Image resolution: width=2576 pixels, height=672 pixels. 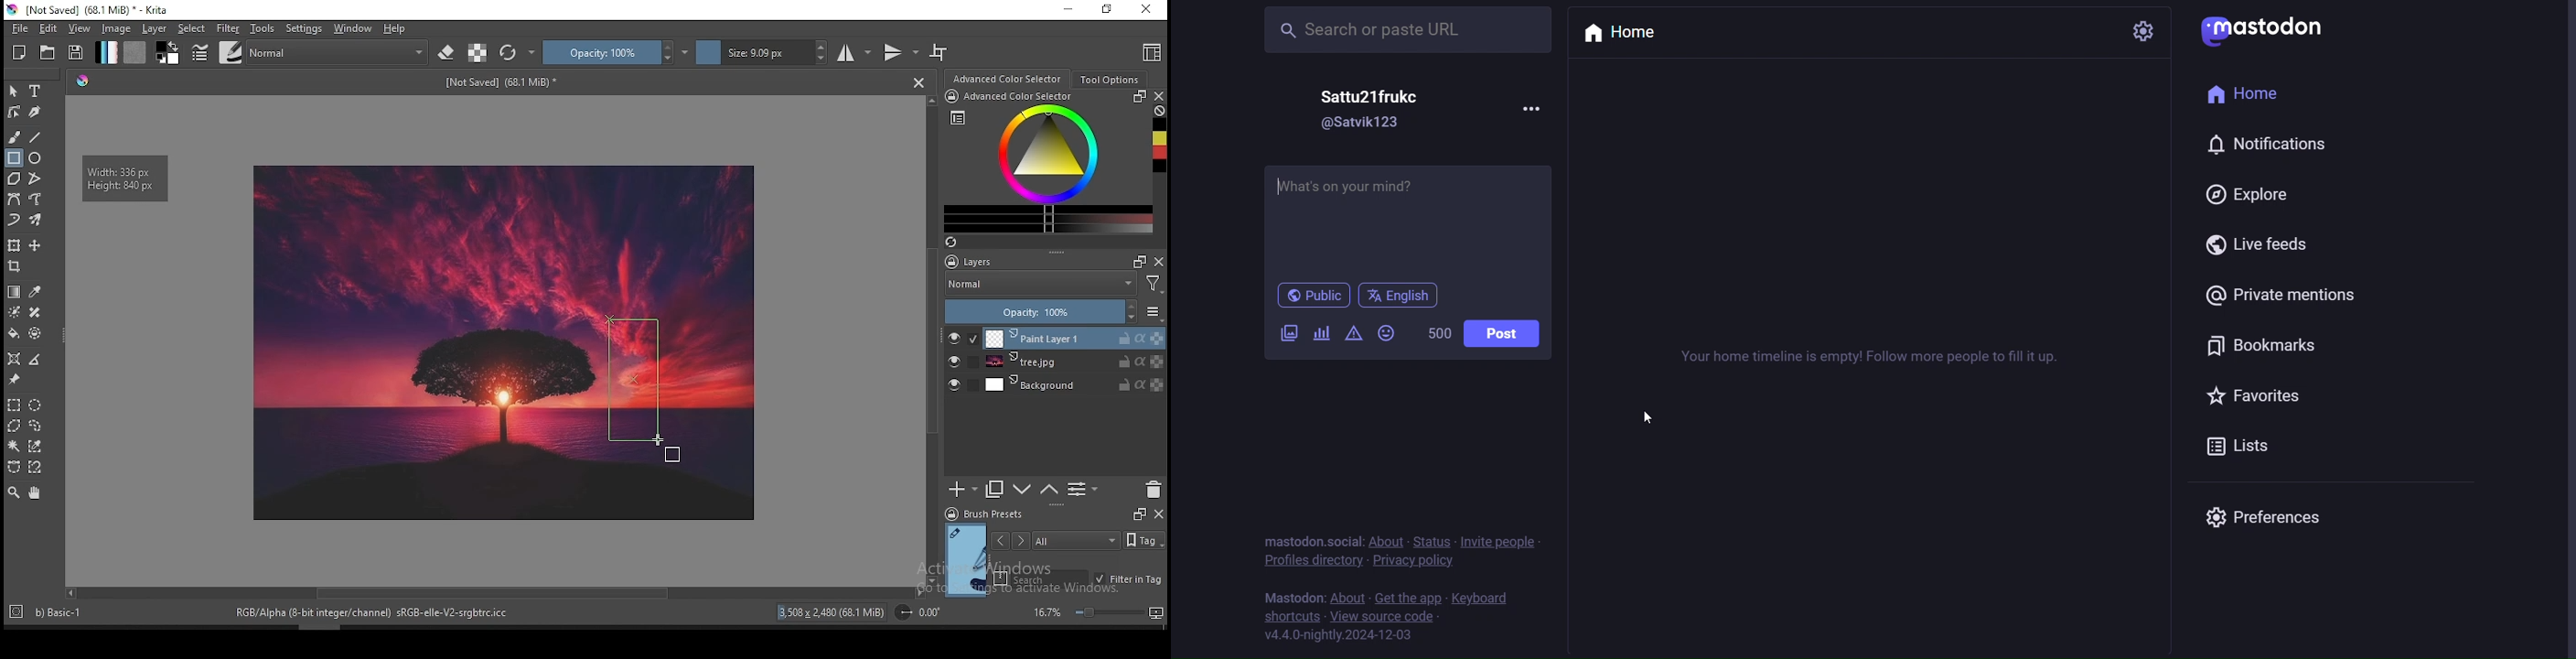 I want to click on colorize mask tool, so click(x=15, y=311).